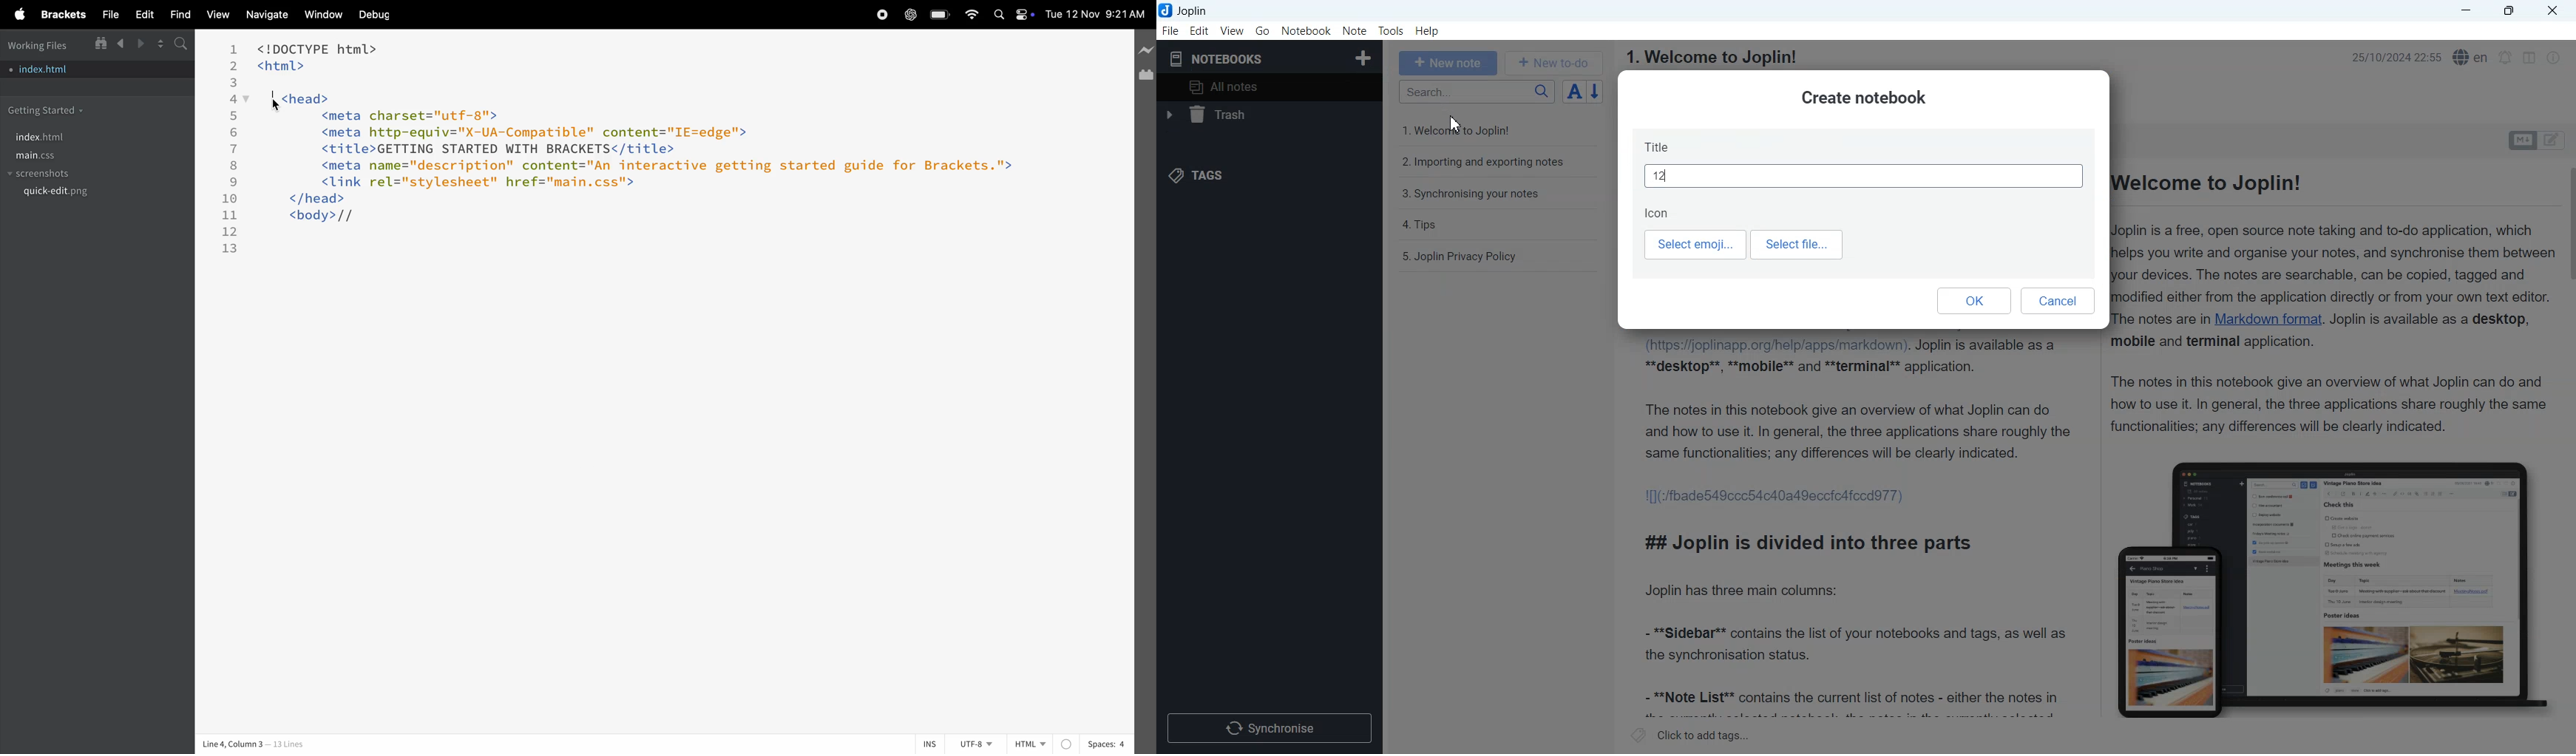 The image size is (2576, 756). I want to click on Cursor, so click(1457, 123).